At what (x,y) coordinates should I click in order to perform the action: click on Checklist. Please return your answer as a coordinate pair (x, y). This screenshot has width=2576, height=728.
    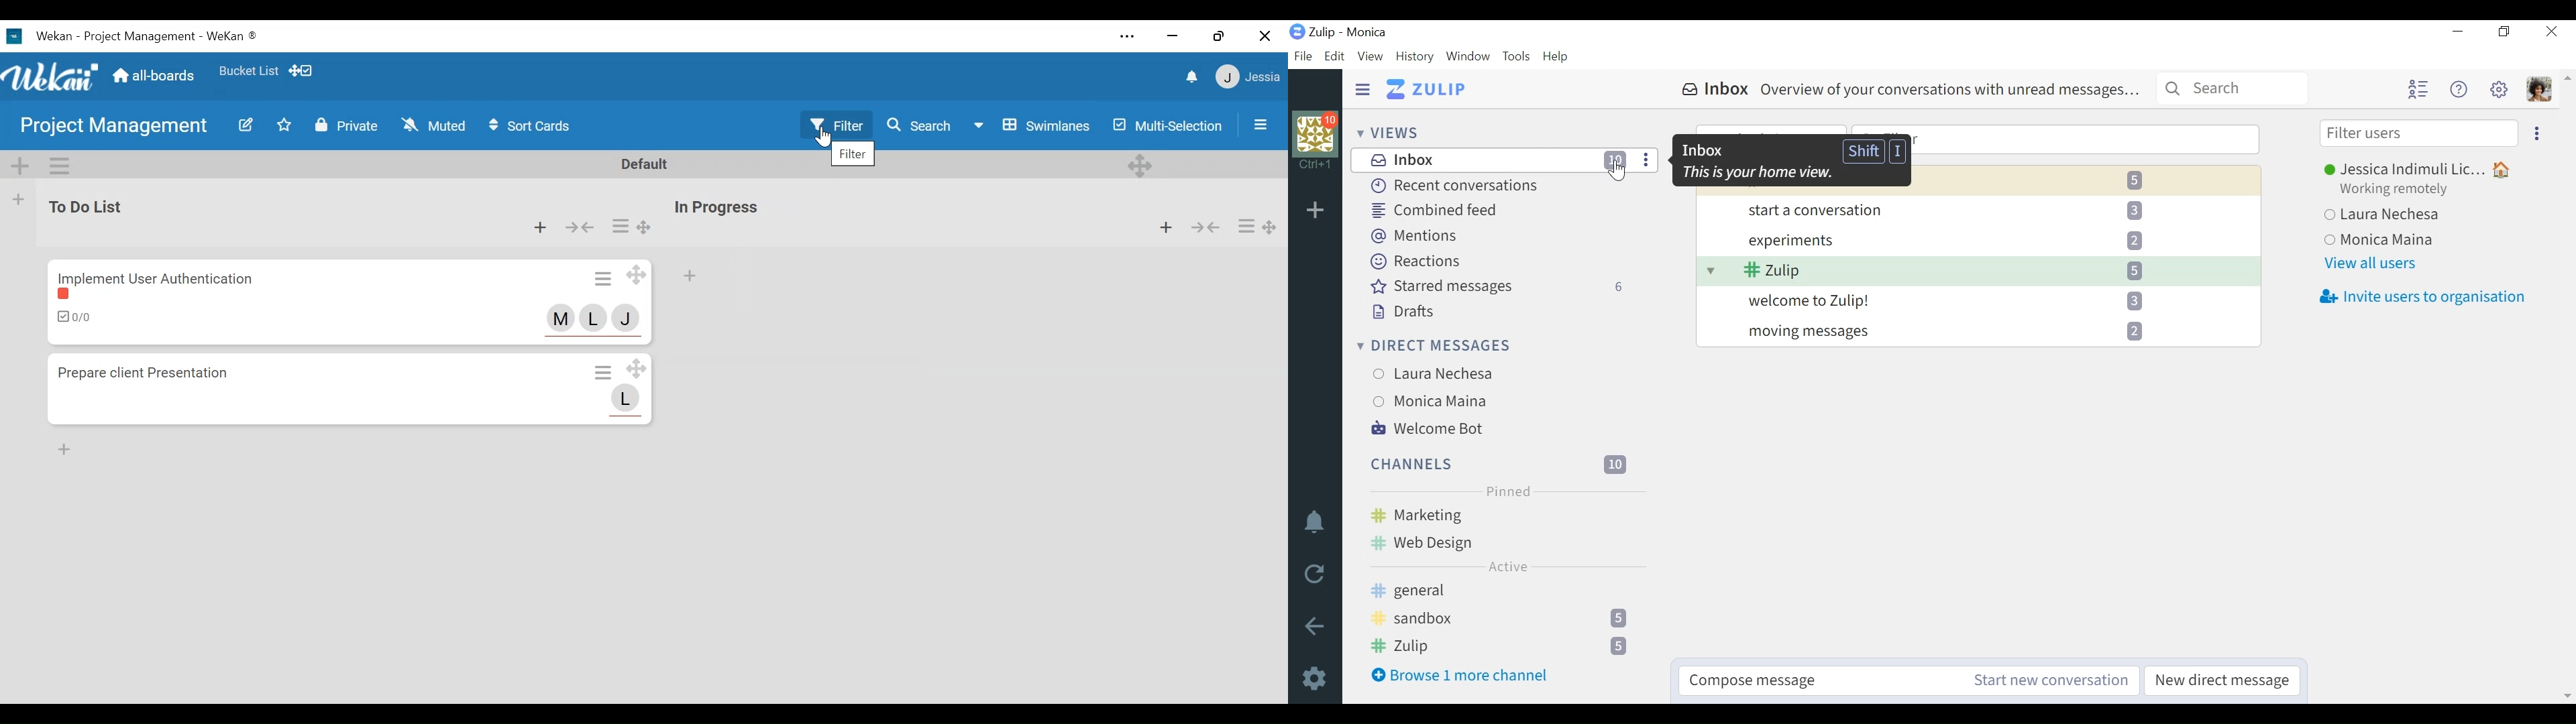
    Looking at the image, I should click on (75, 318).